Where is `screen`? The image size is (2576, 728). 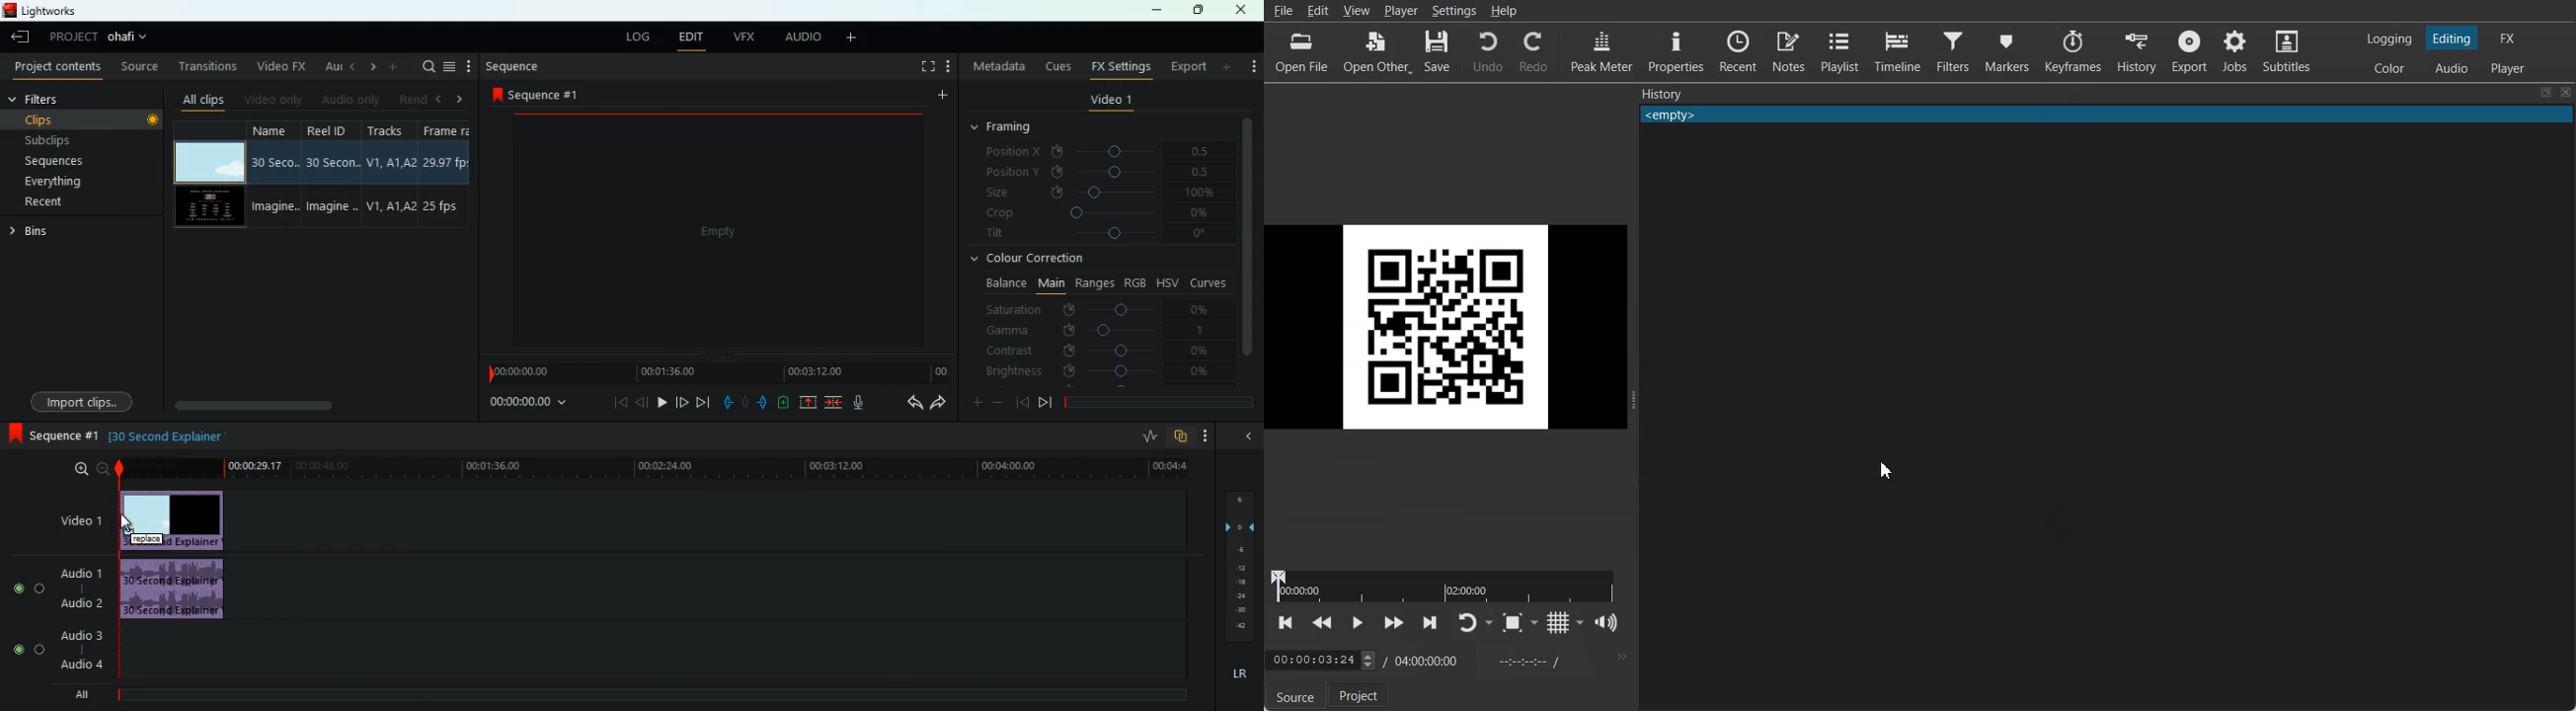 screen is located at coordinates (721, 236).